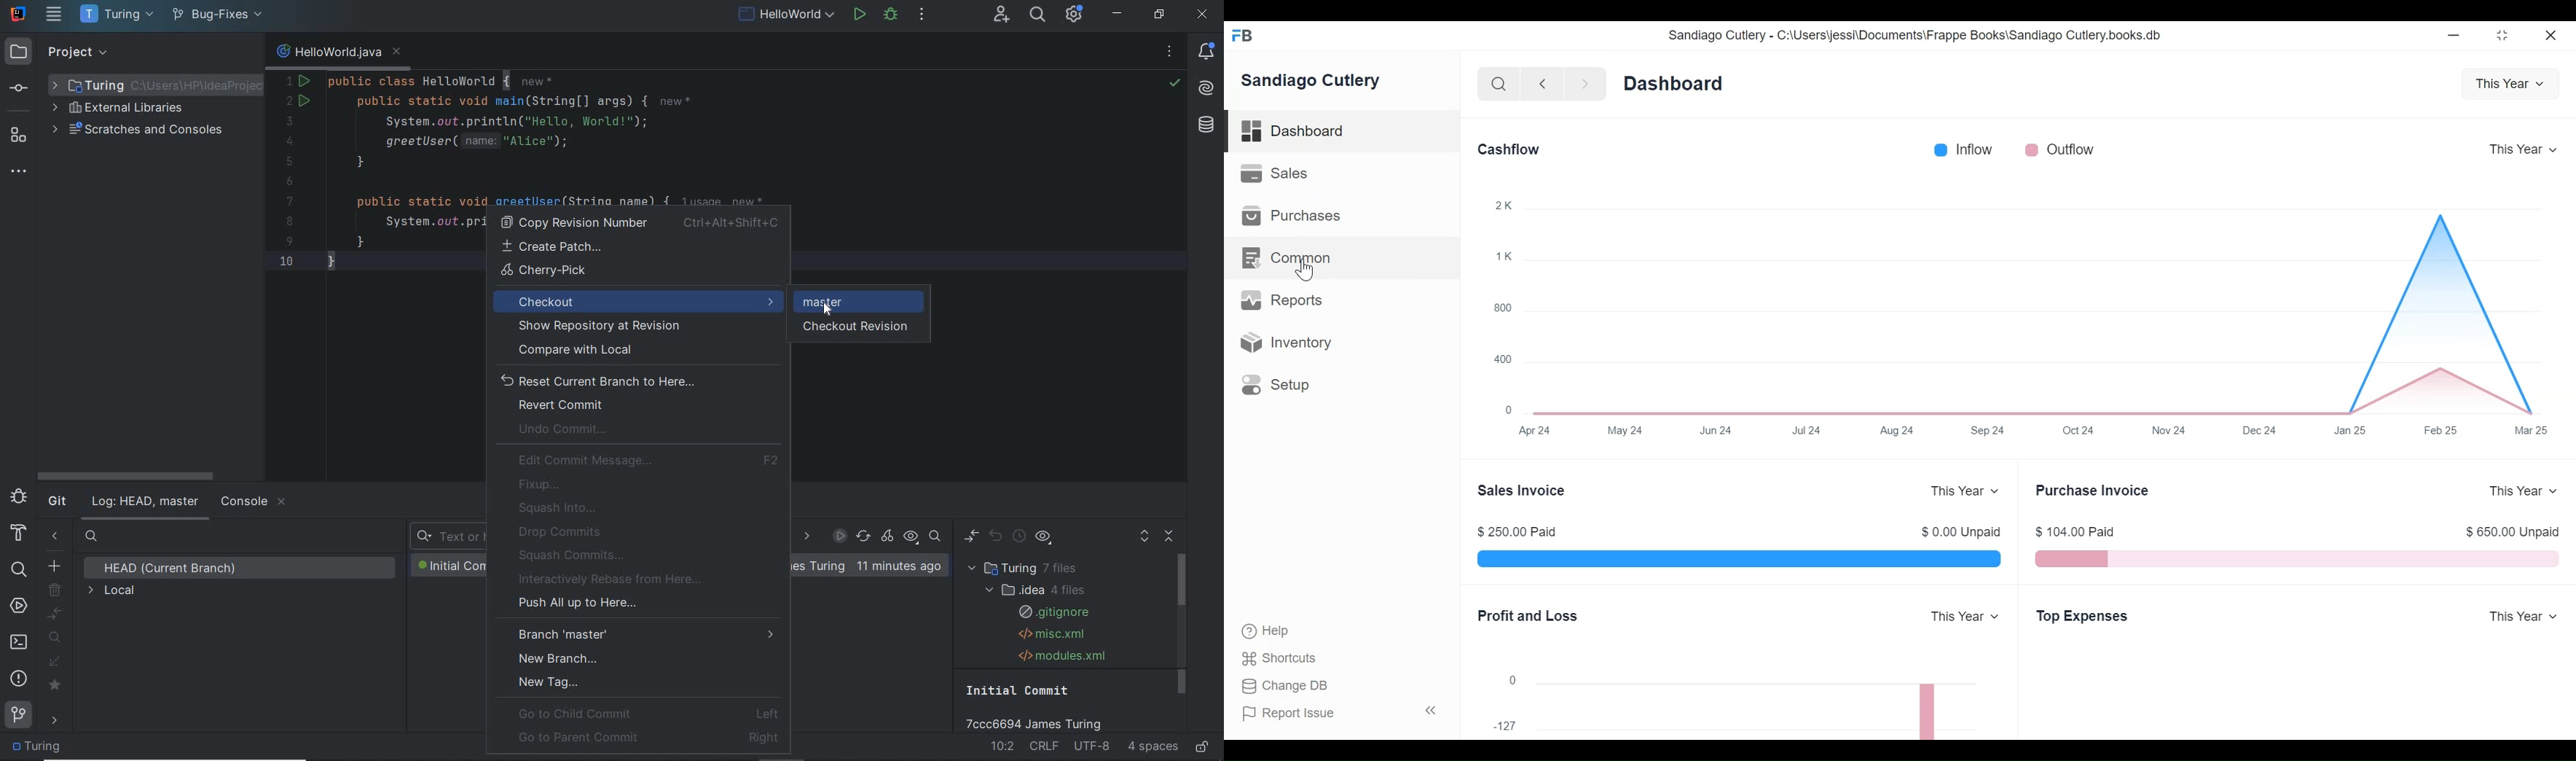  I want to click on Sandiago Cutlery, so click(1318, 82).